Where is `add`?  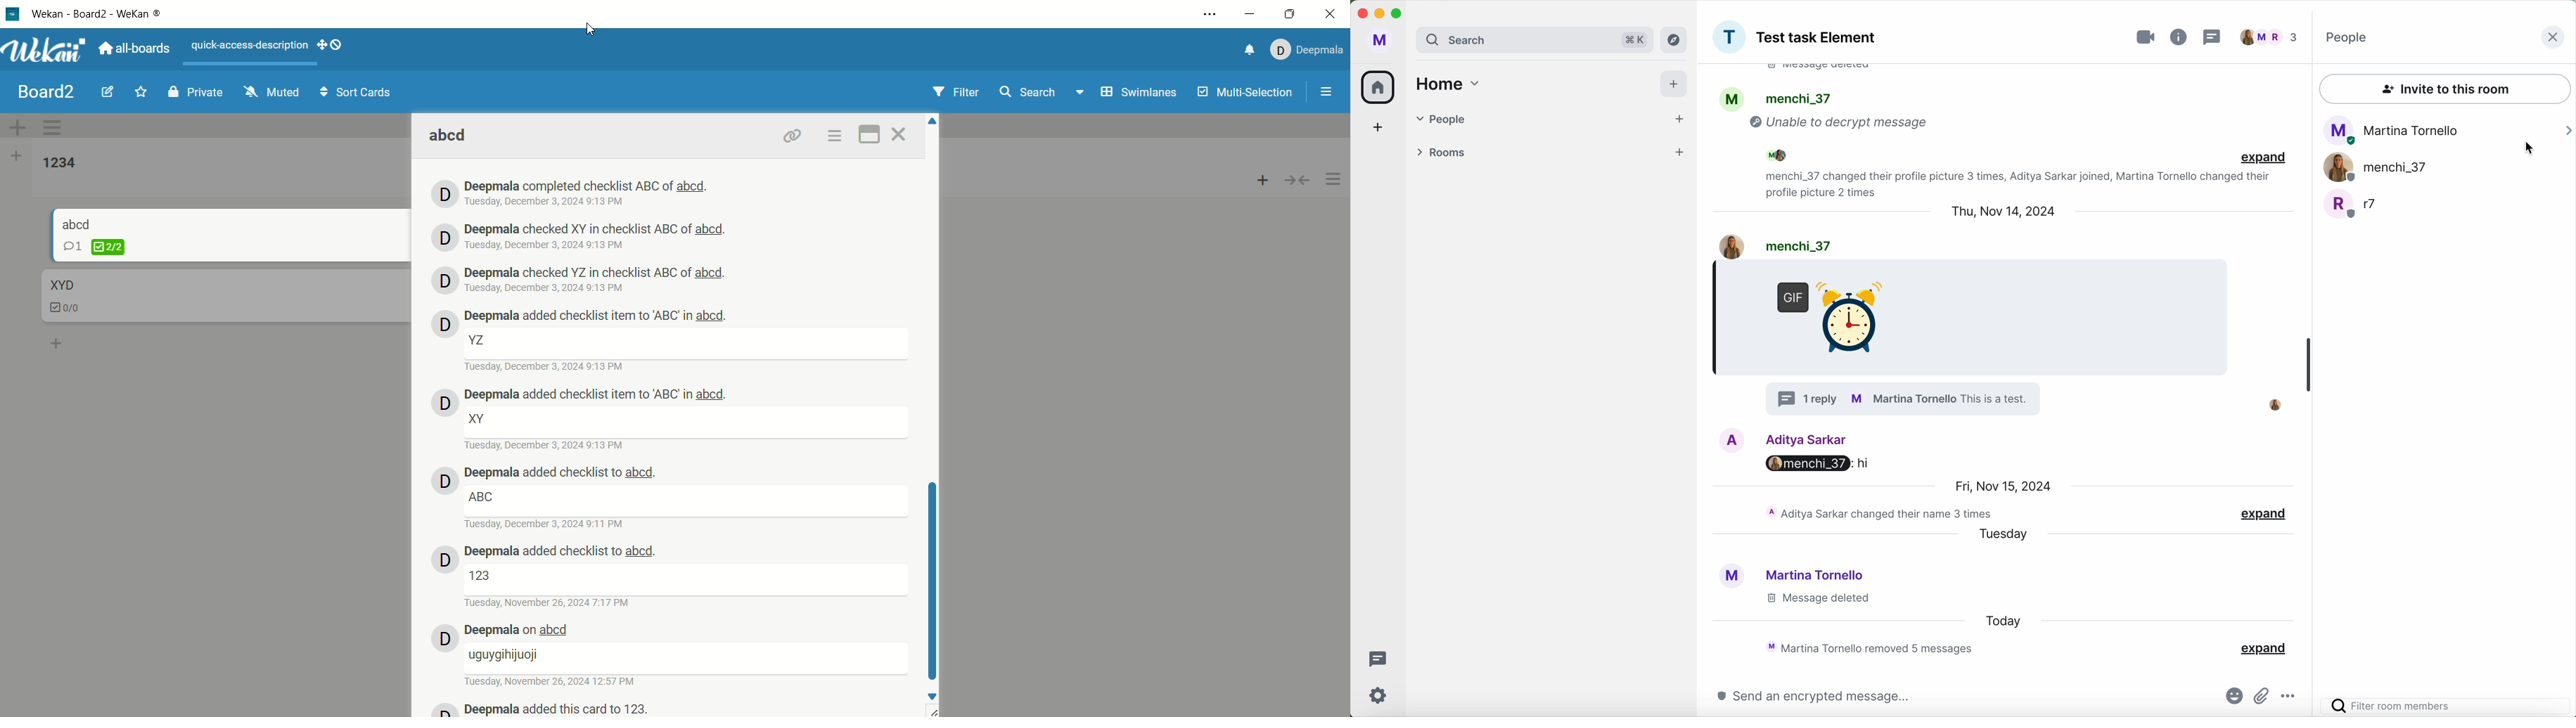
add is located at coordinates (58, 341).